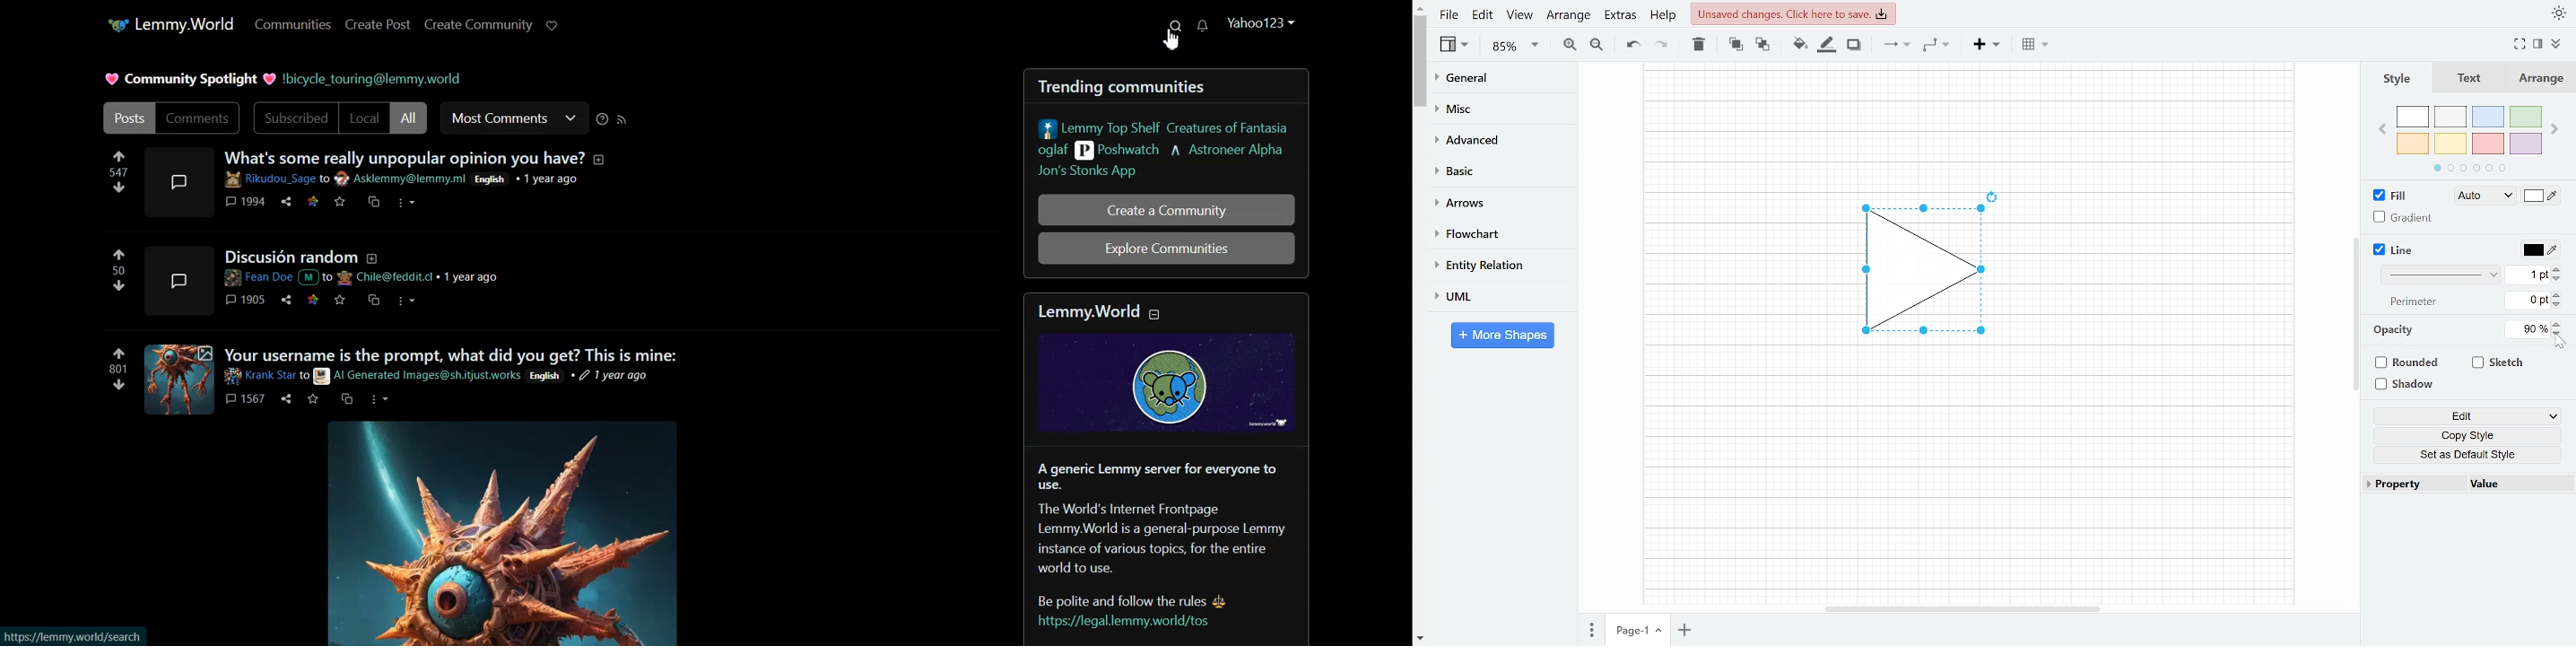  Describe the element at coordinates (2395, 330) in the screenshot. I see `Opacity` at that location.